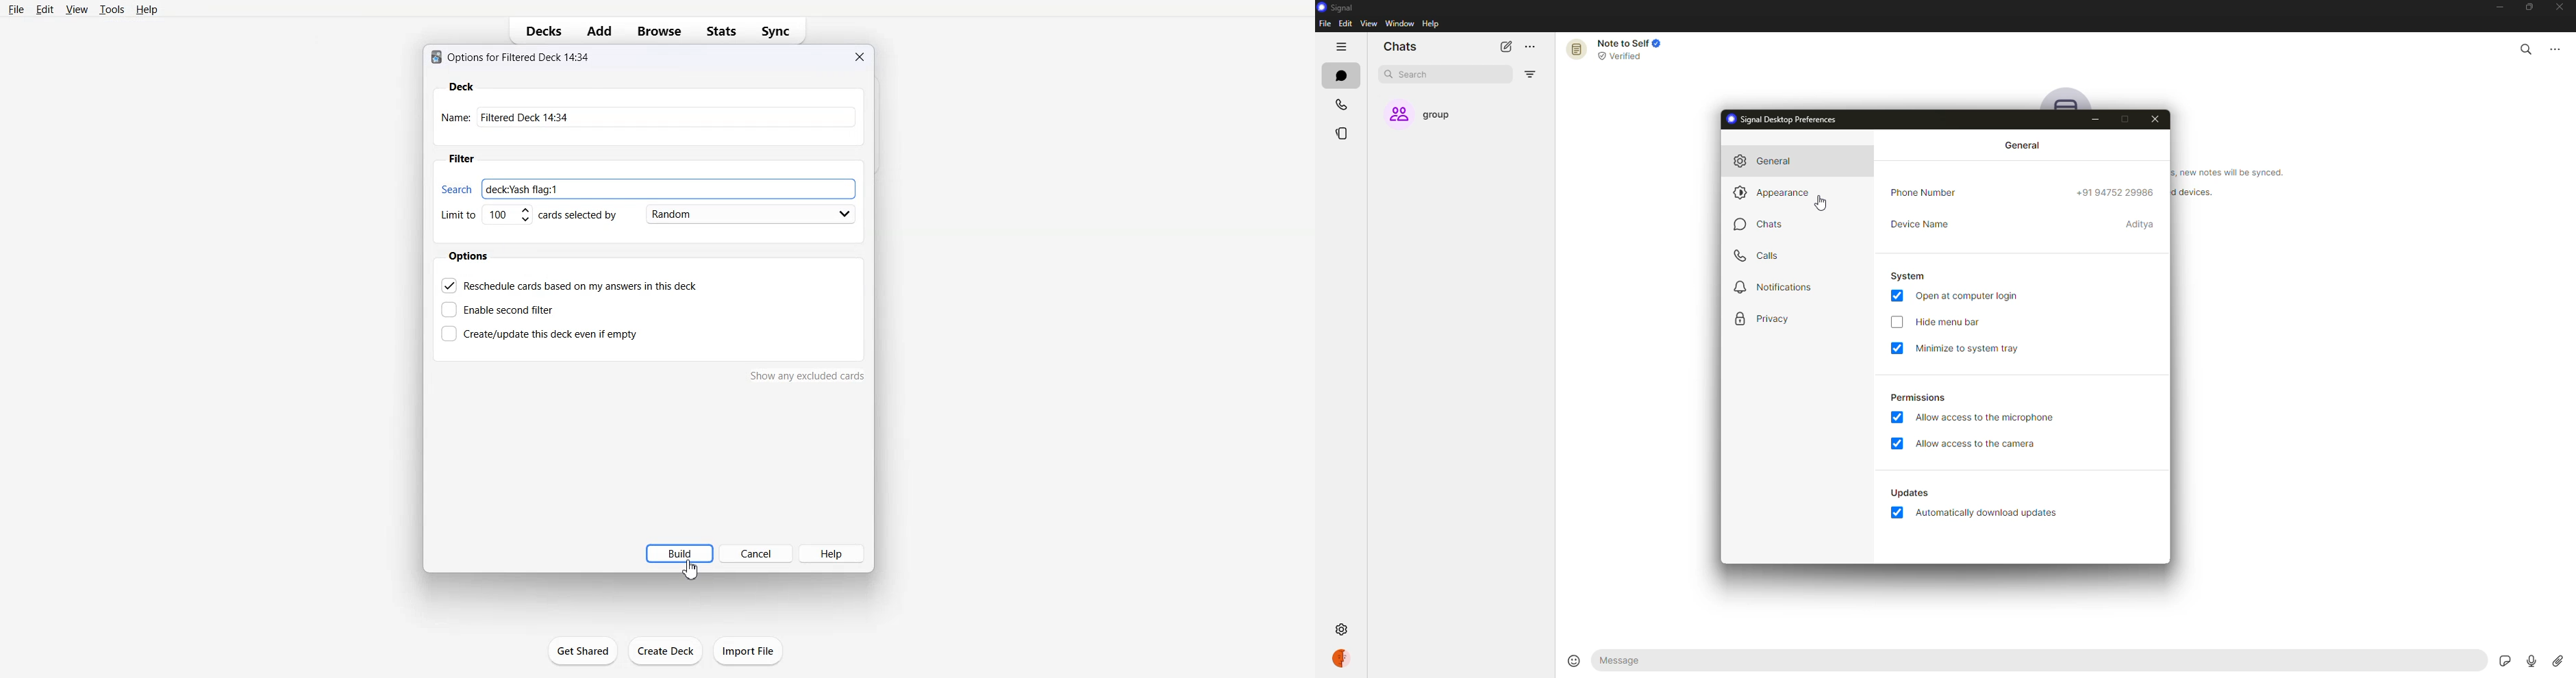 The image size is (2576, 700). I want to click on Edit, so click(45, 9).